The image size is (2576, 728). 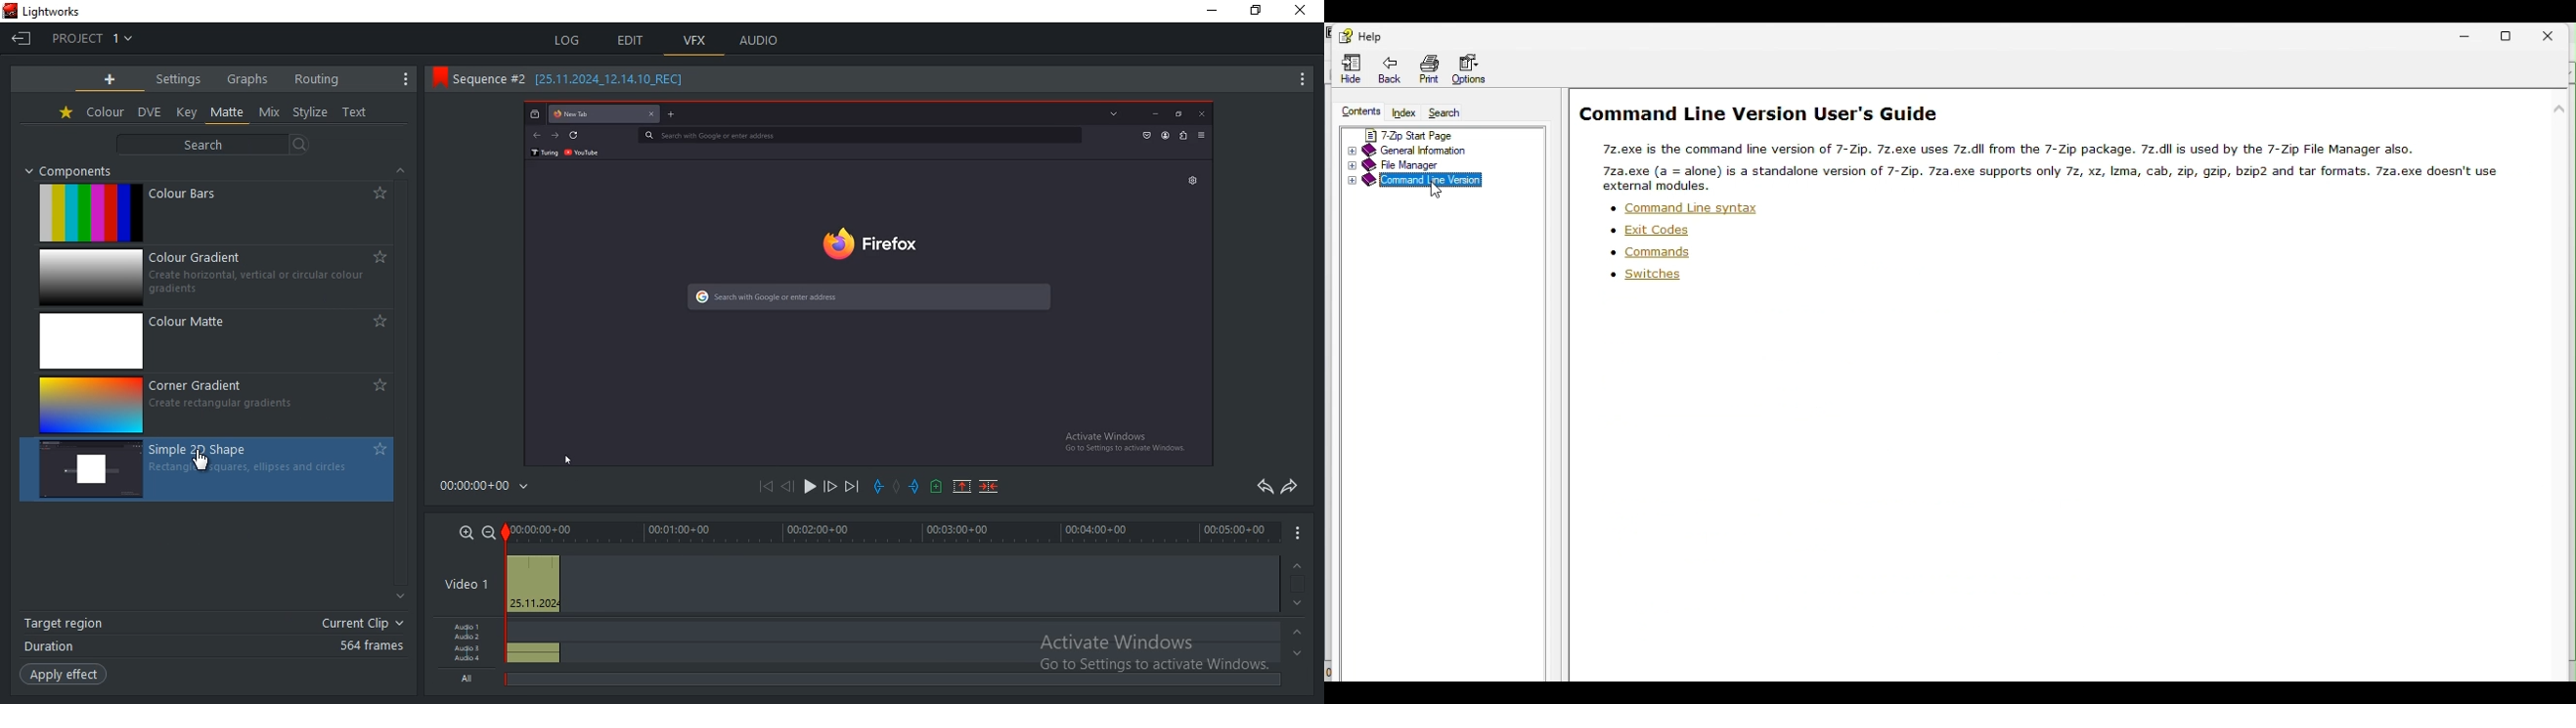 I want to click on Back, so click(x=1392, y=66).